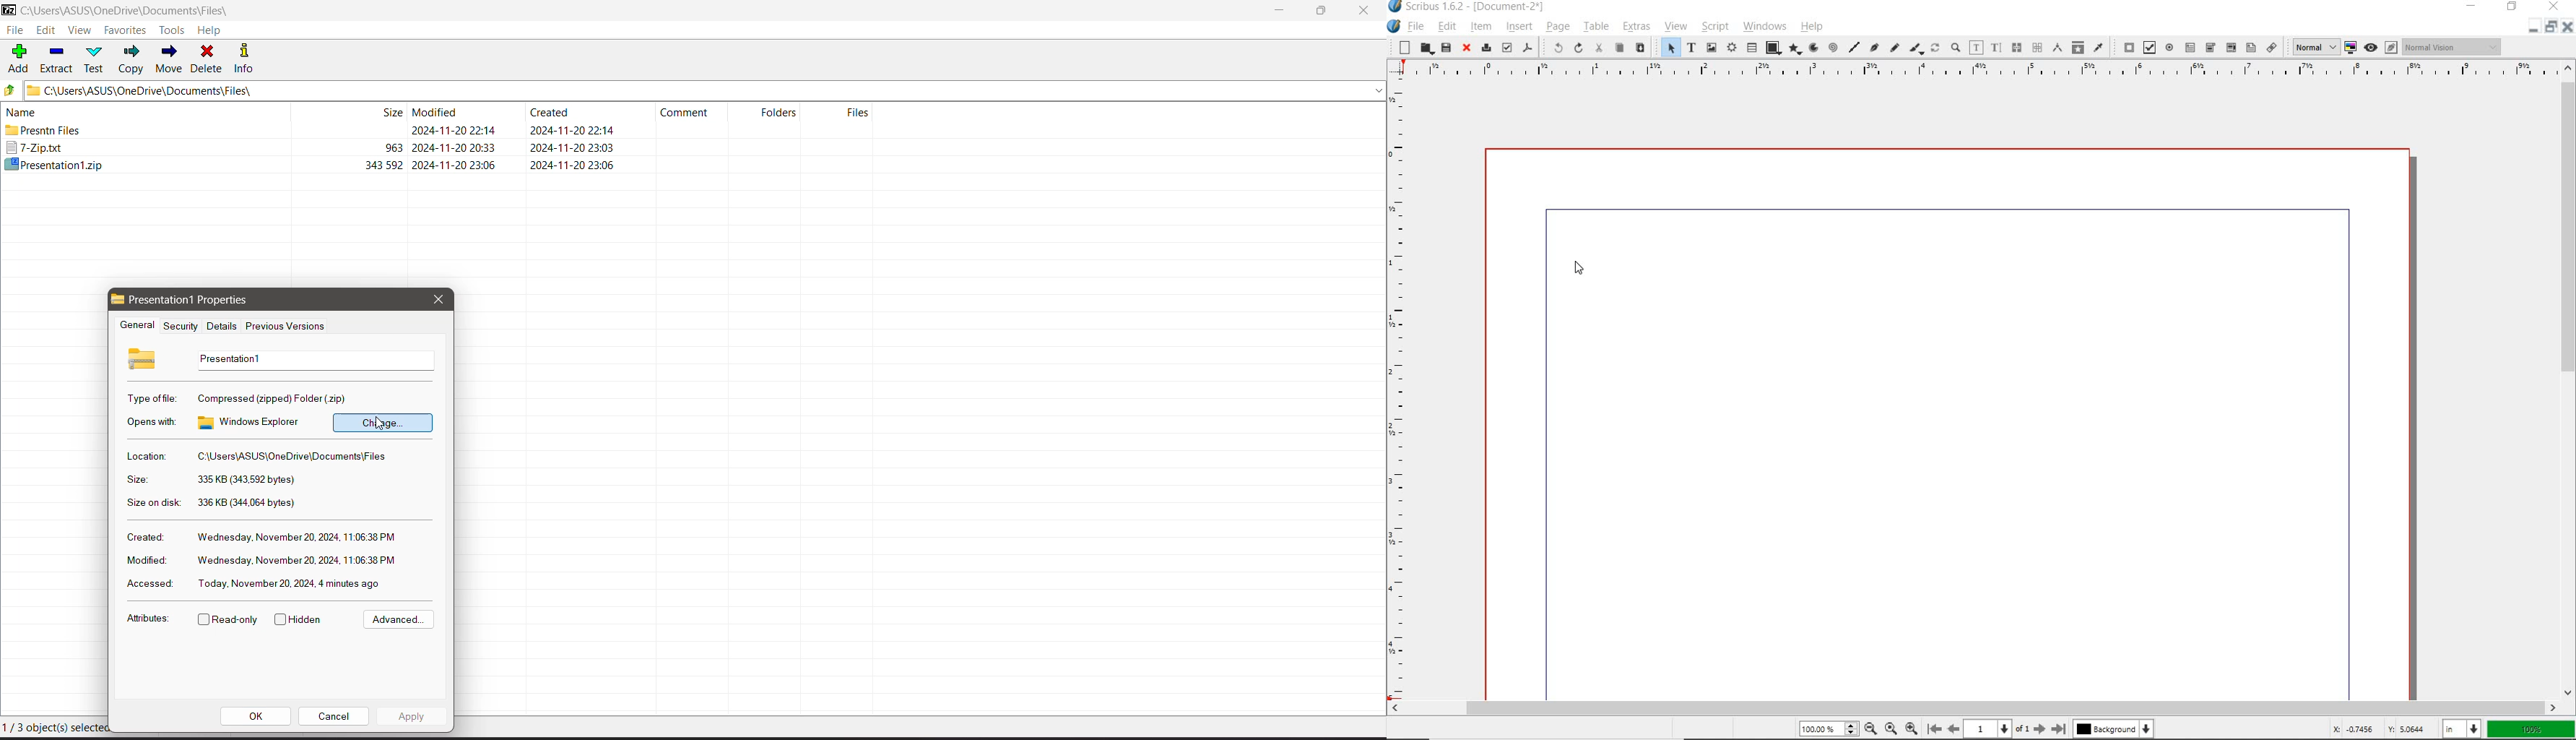 The width and height of the screenshot is (2576, 756). Describe the element at coordinates (1447, 26) in the screenshot. I see `edit` at that location.